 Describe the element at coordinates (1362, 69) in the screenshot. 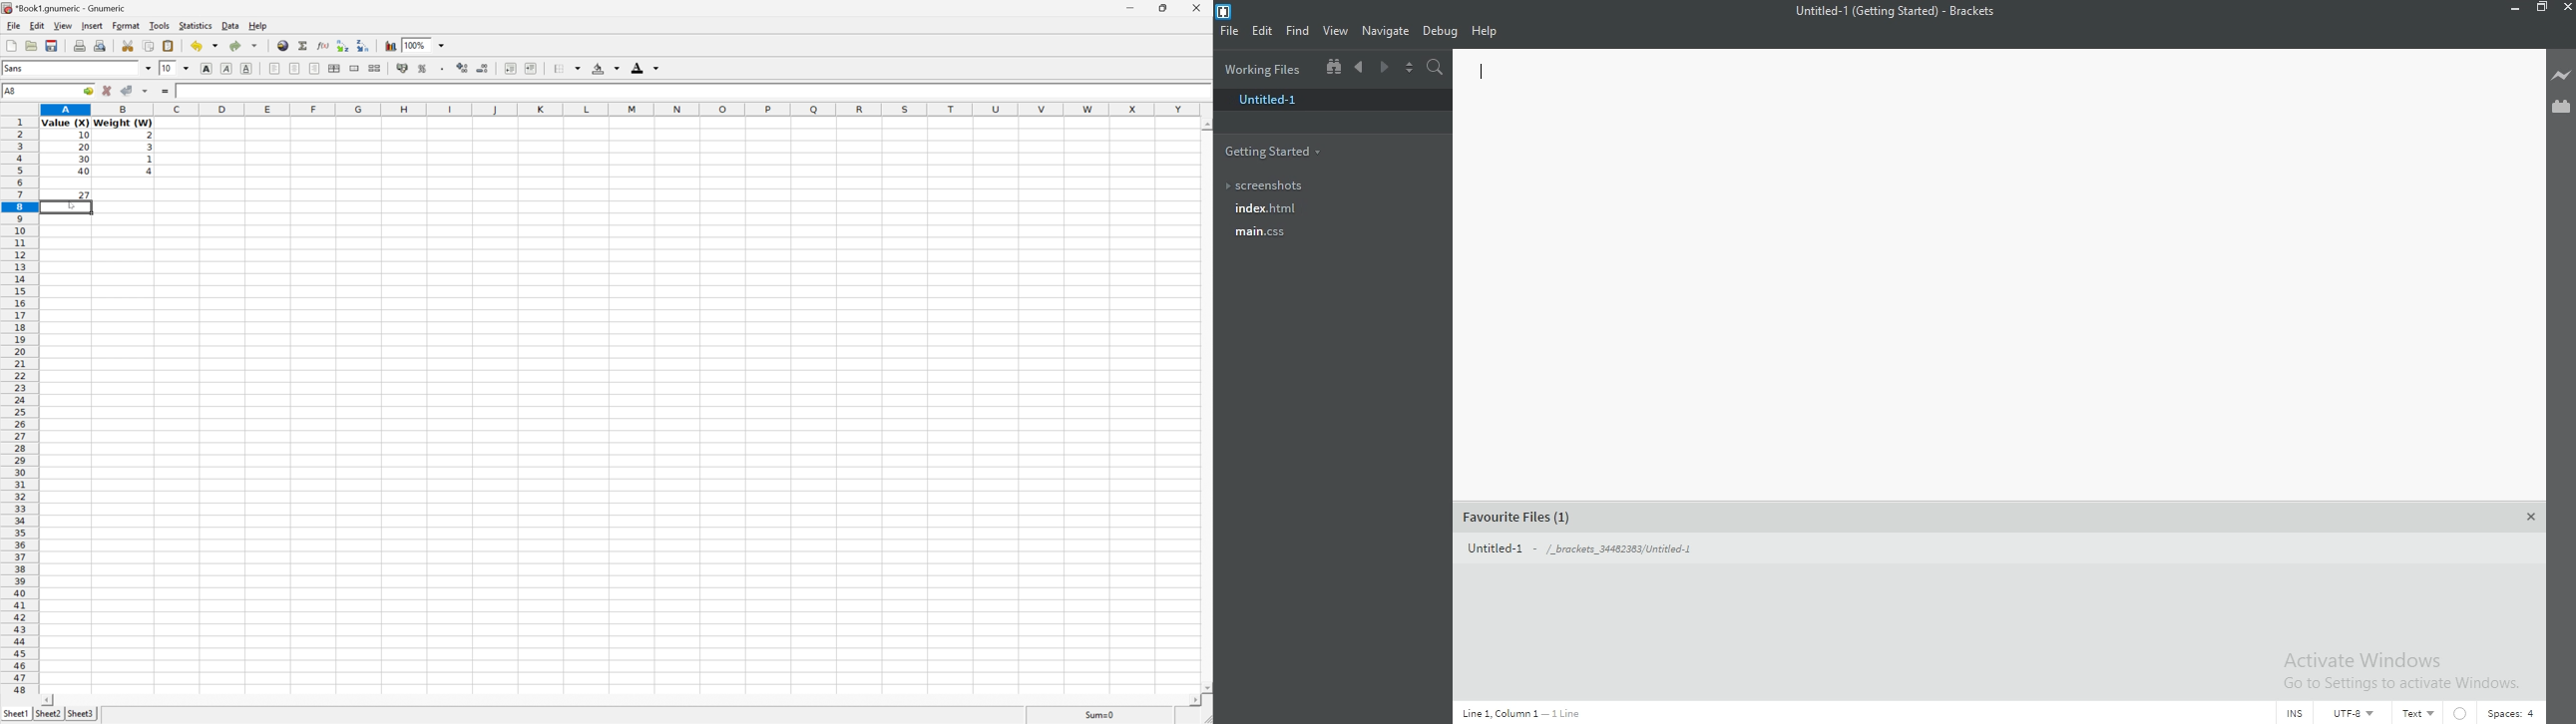

I see `Previous document` at that location.